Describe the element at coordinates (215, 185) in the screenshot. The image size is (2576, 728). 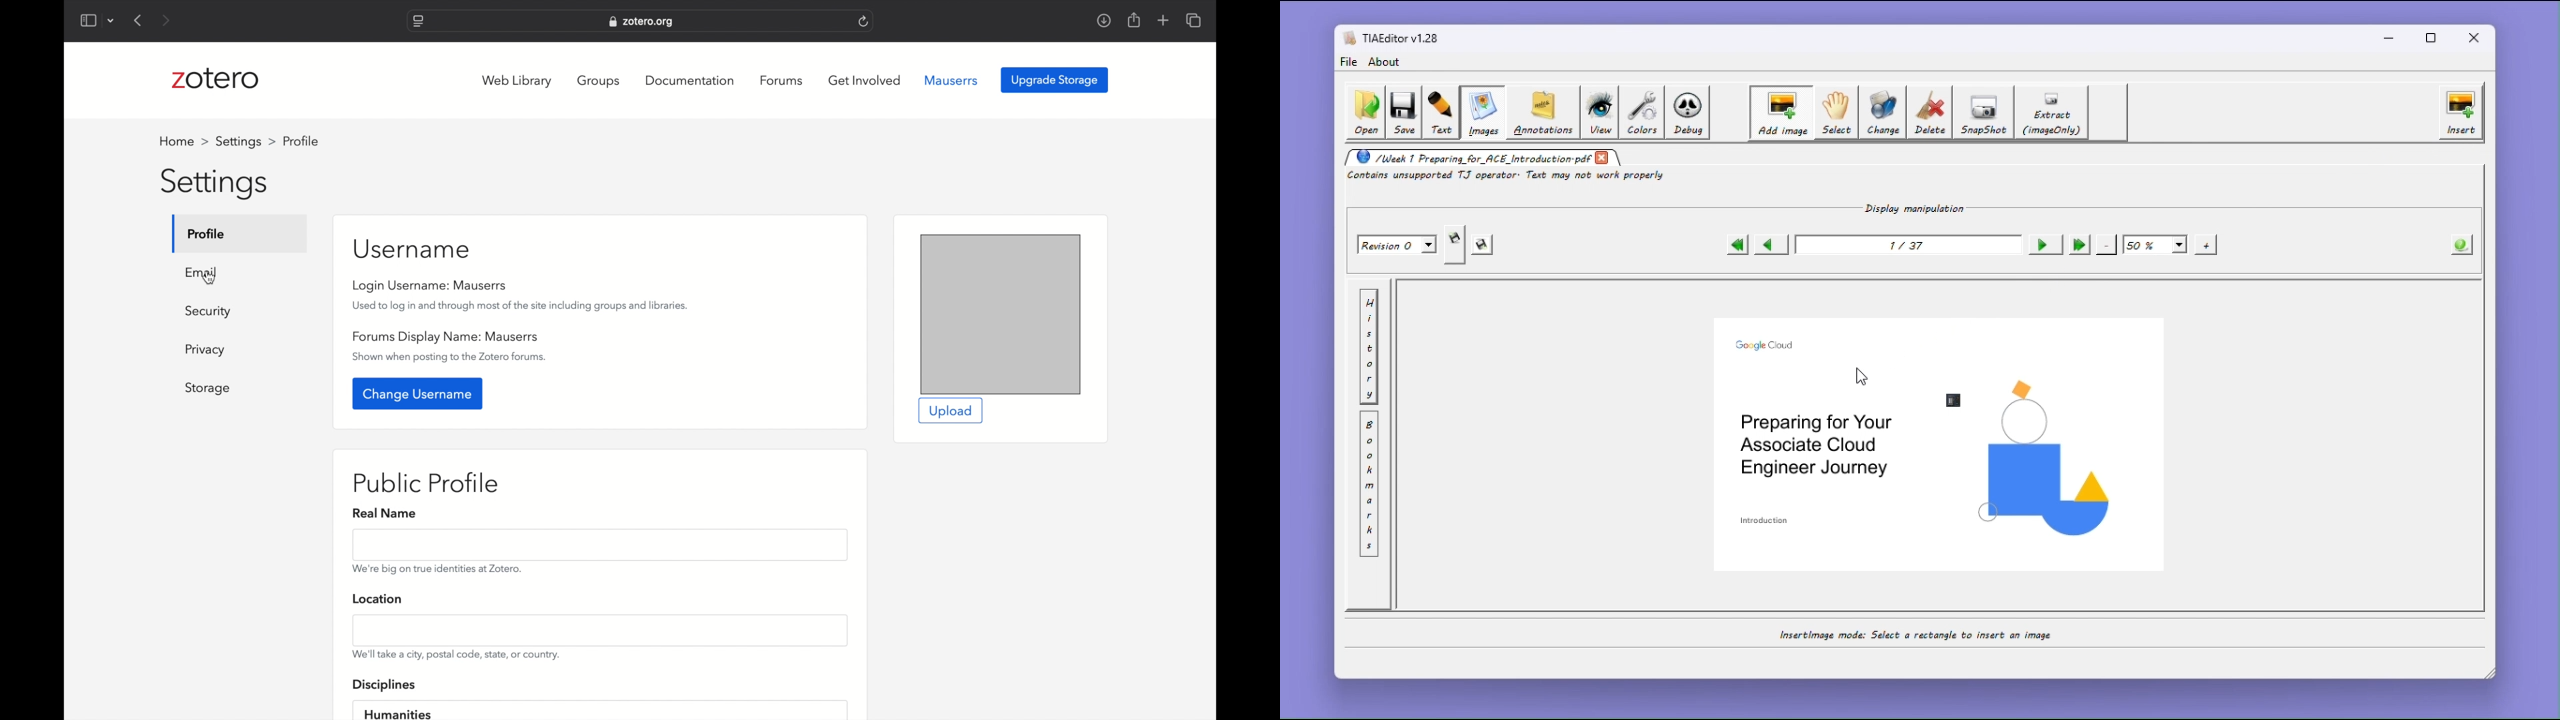
I see `settings` at that location.